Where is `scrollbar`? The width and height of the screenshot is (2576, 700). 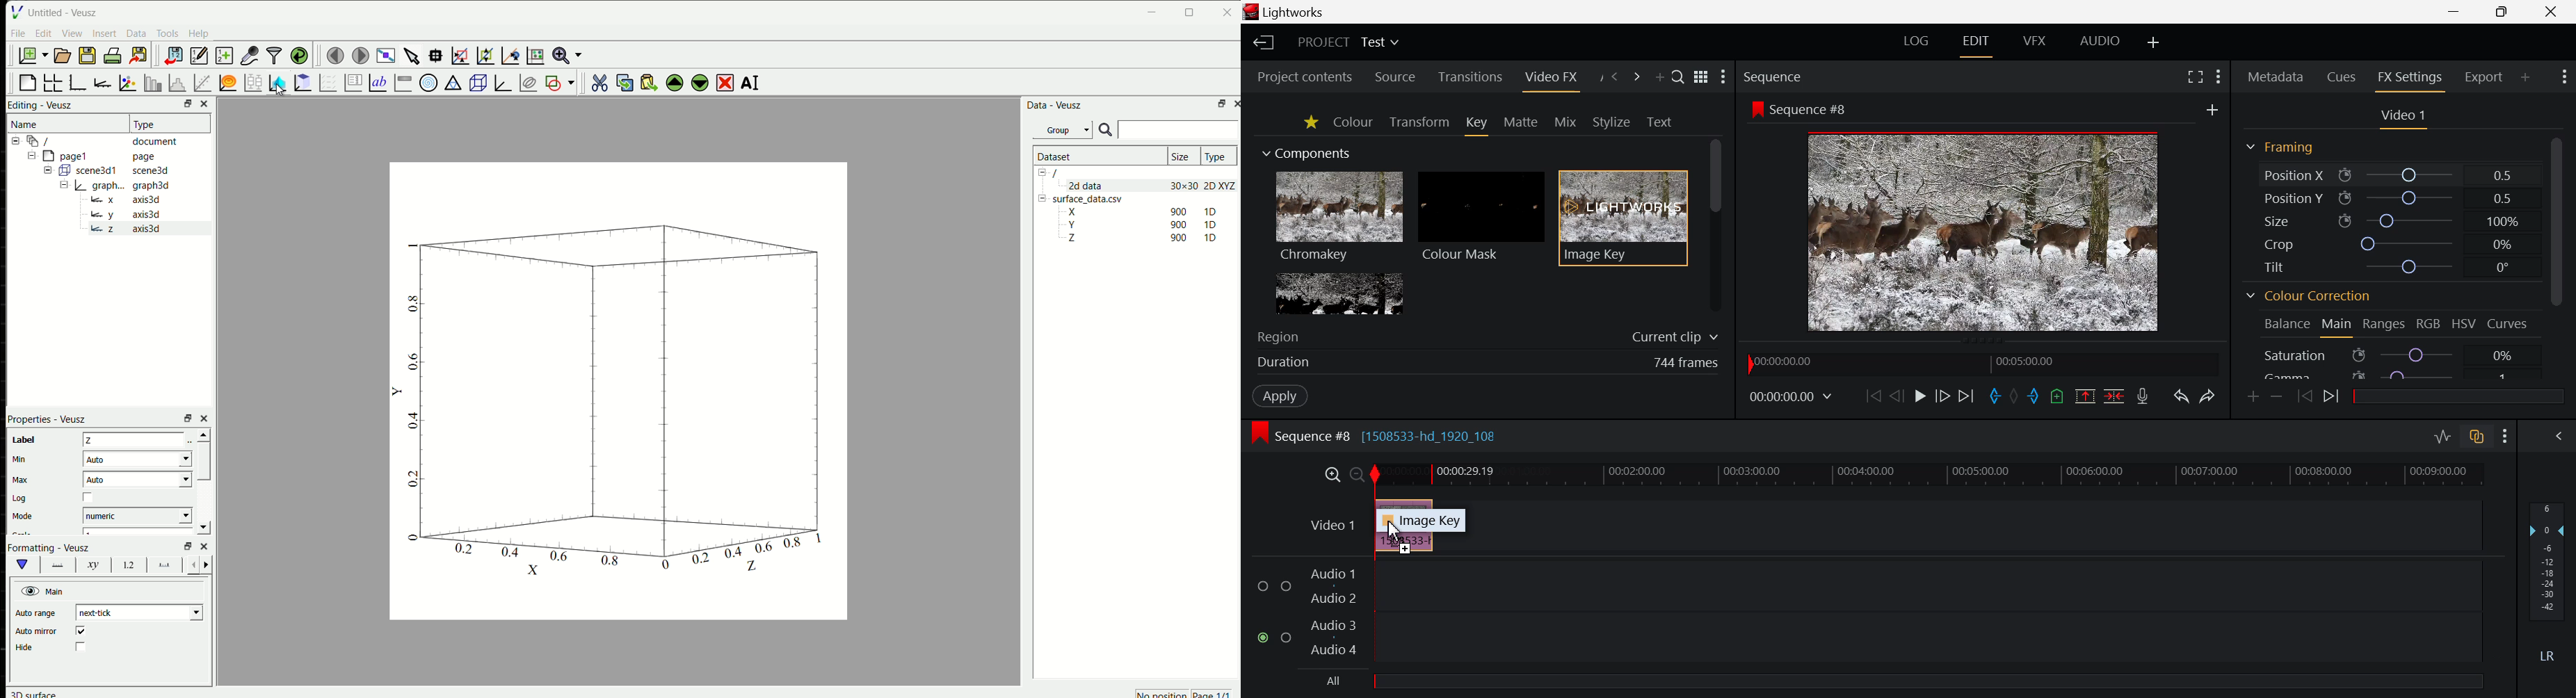
scrollbar is located at coordinates (204, 461).